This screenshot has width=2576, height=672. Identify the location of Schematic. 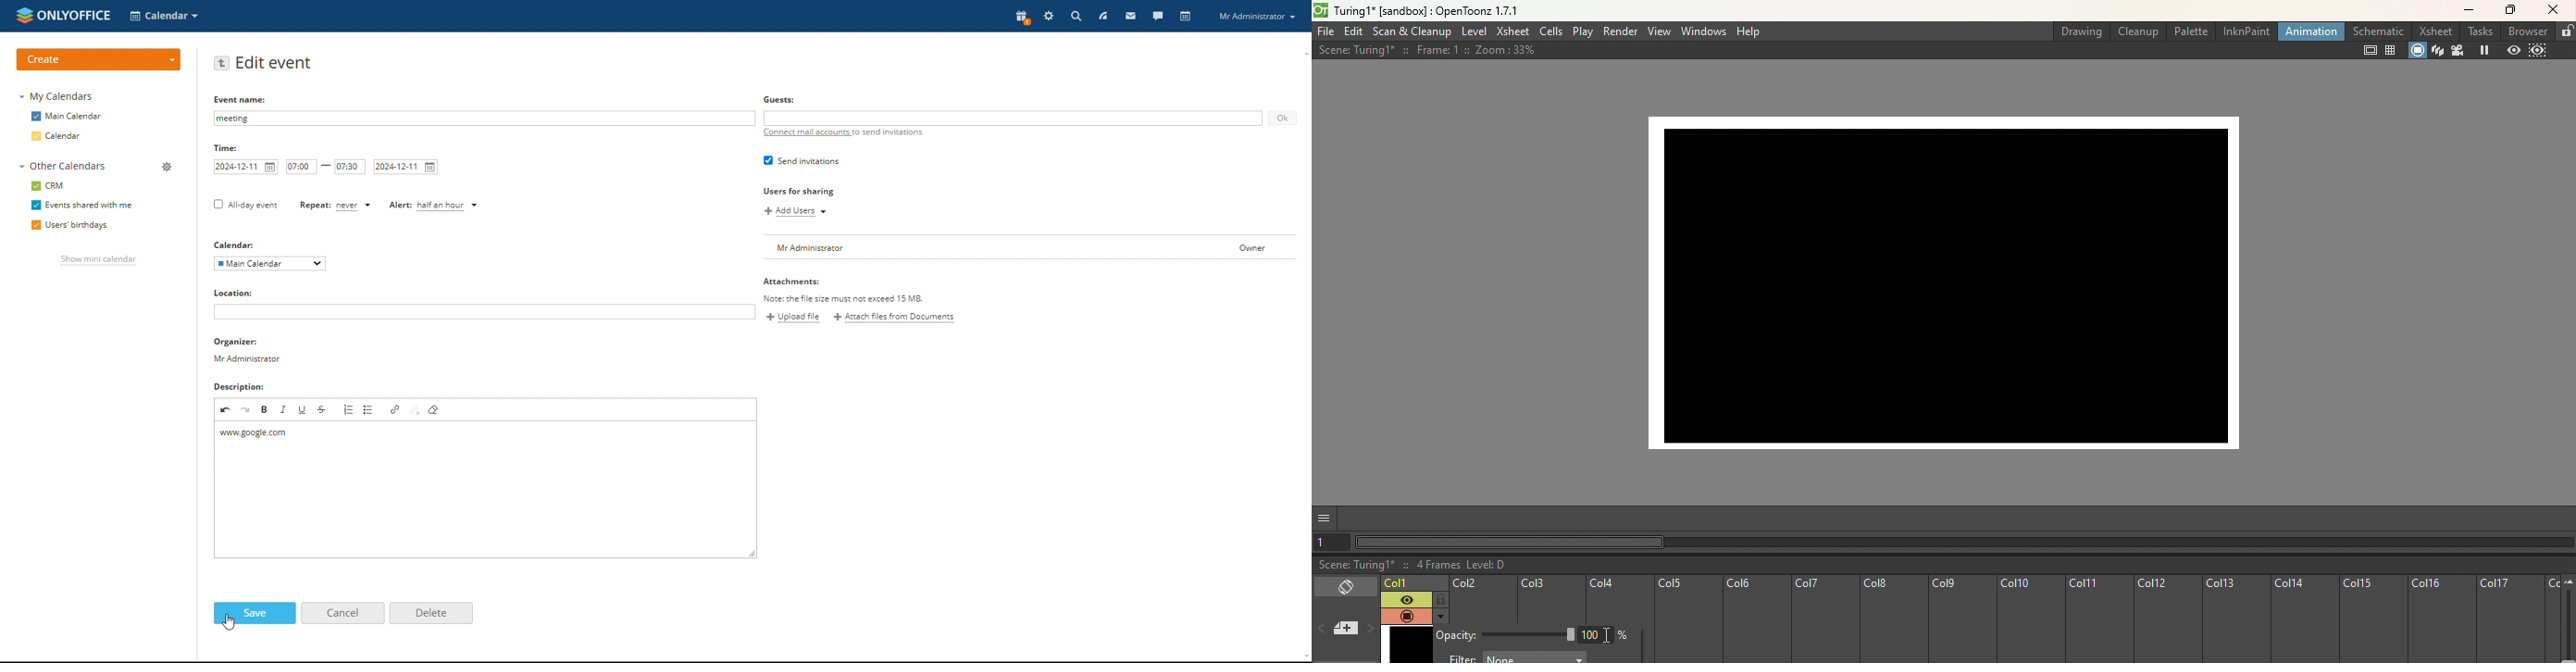
(2373, 31).